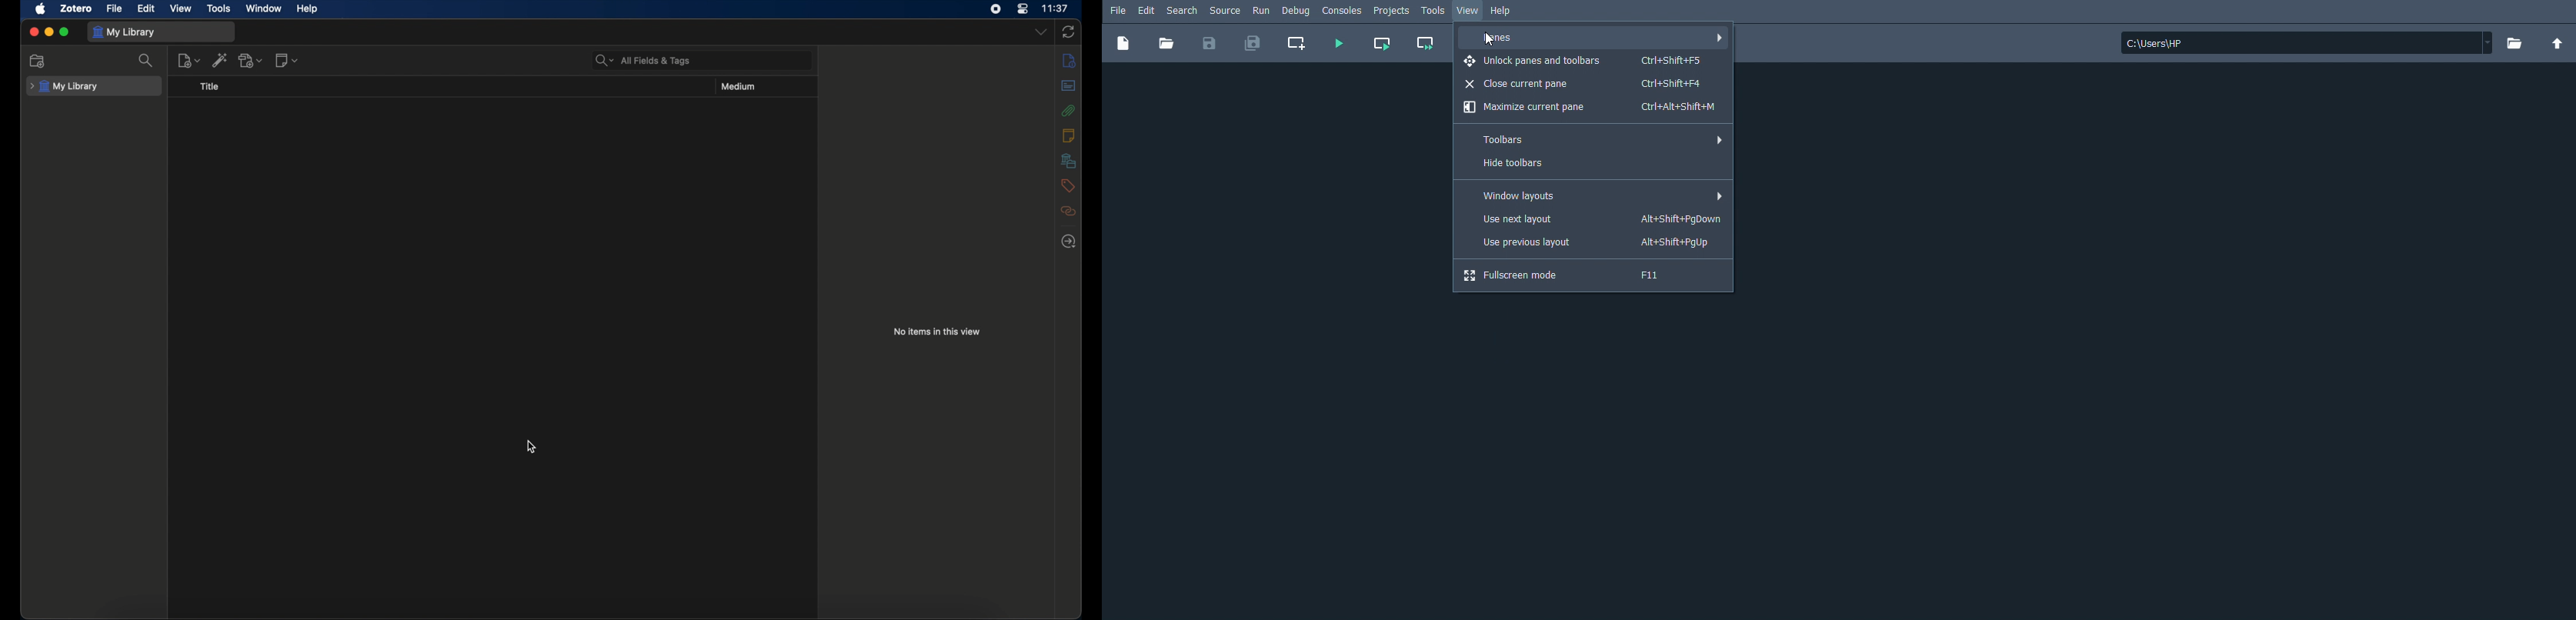 The width and height of the screenshot is (2576, 644). I want to click on sync, so click(1069, 32).